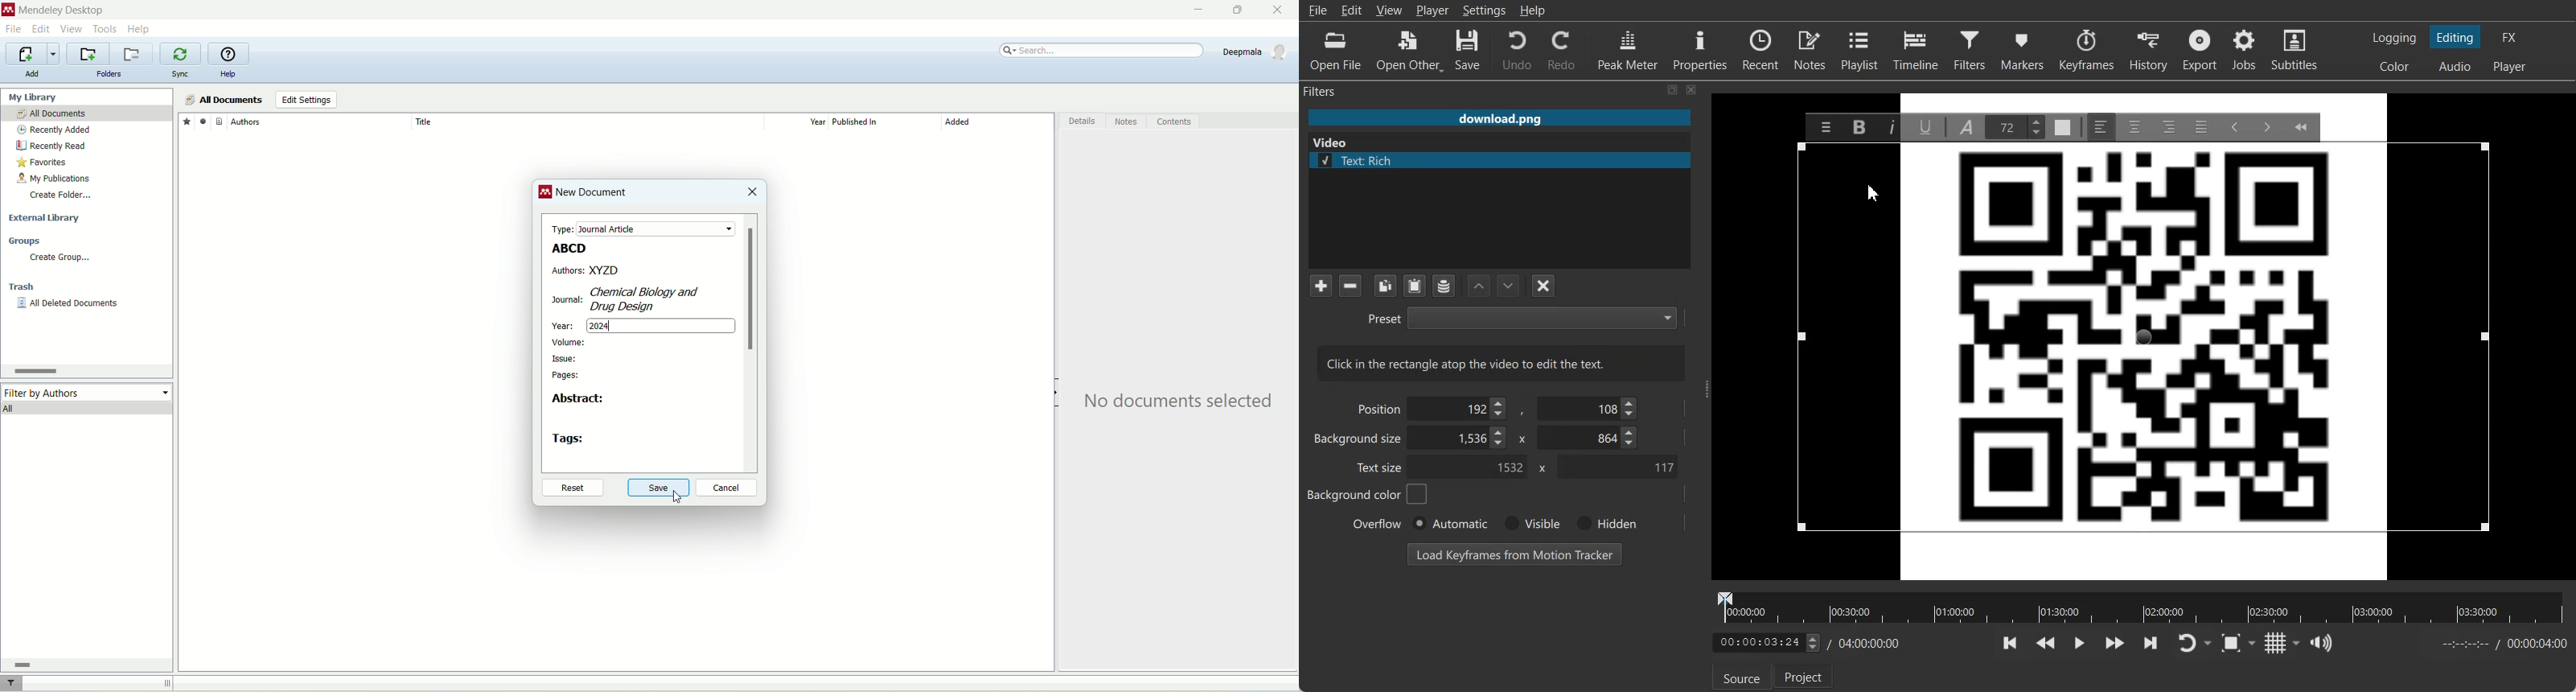 This screenshot has height=700, width=2576. Describe the element at coordinates (35, 97) in the screenshot. I see `my library` at that location.